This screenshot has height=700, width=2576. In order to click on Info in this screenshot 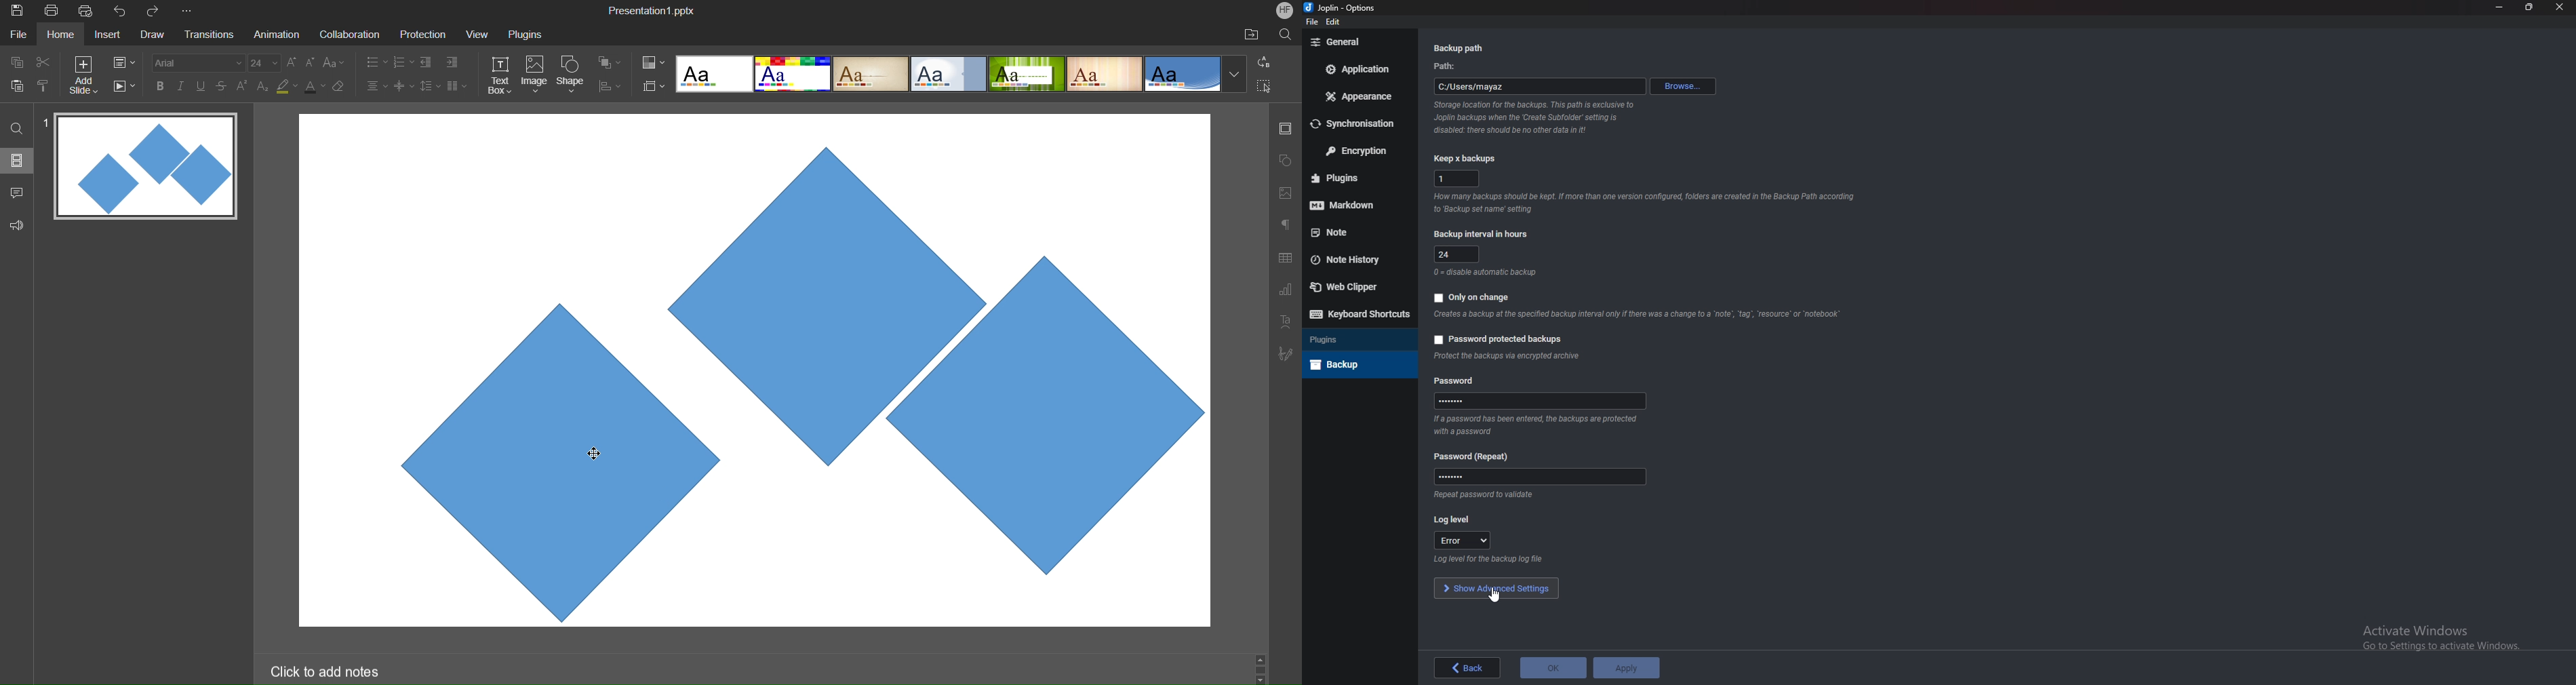, I will do `click(1507, 356)`.